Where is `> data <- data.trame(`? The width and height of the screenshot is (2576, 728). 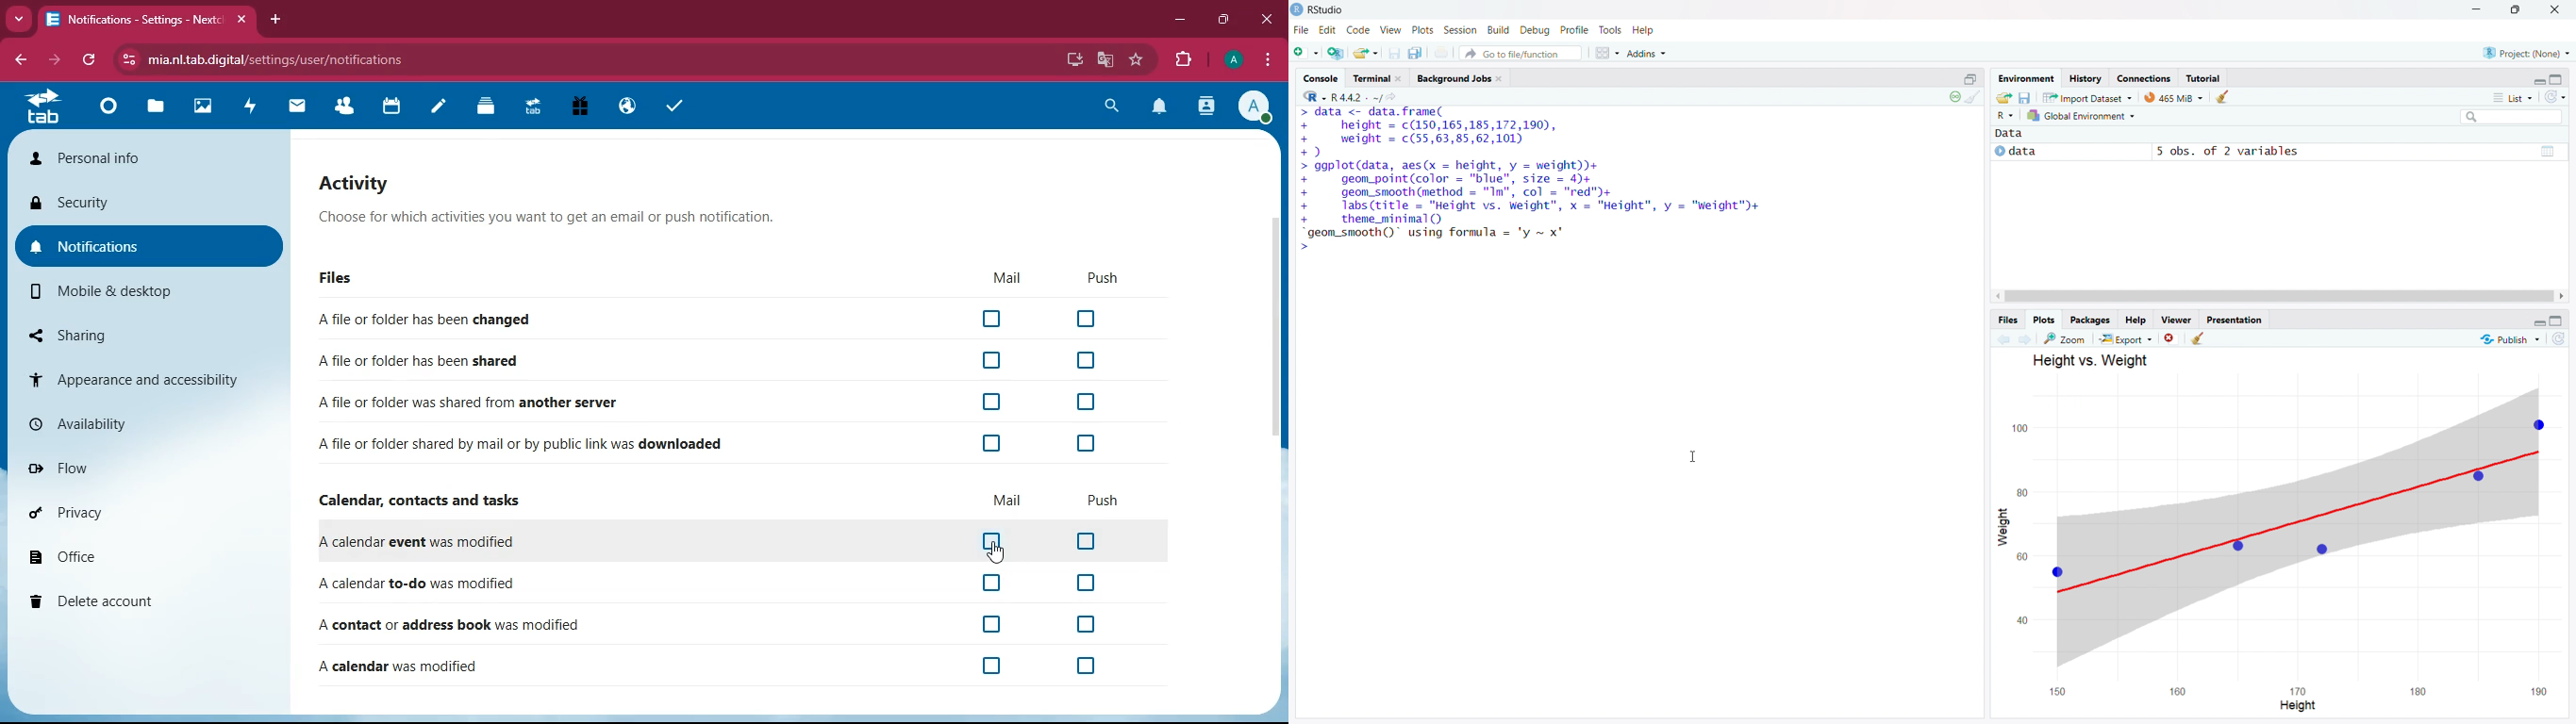 > data <- data.trame( is located at coordinates (1371, 113).